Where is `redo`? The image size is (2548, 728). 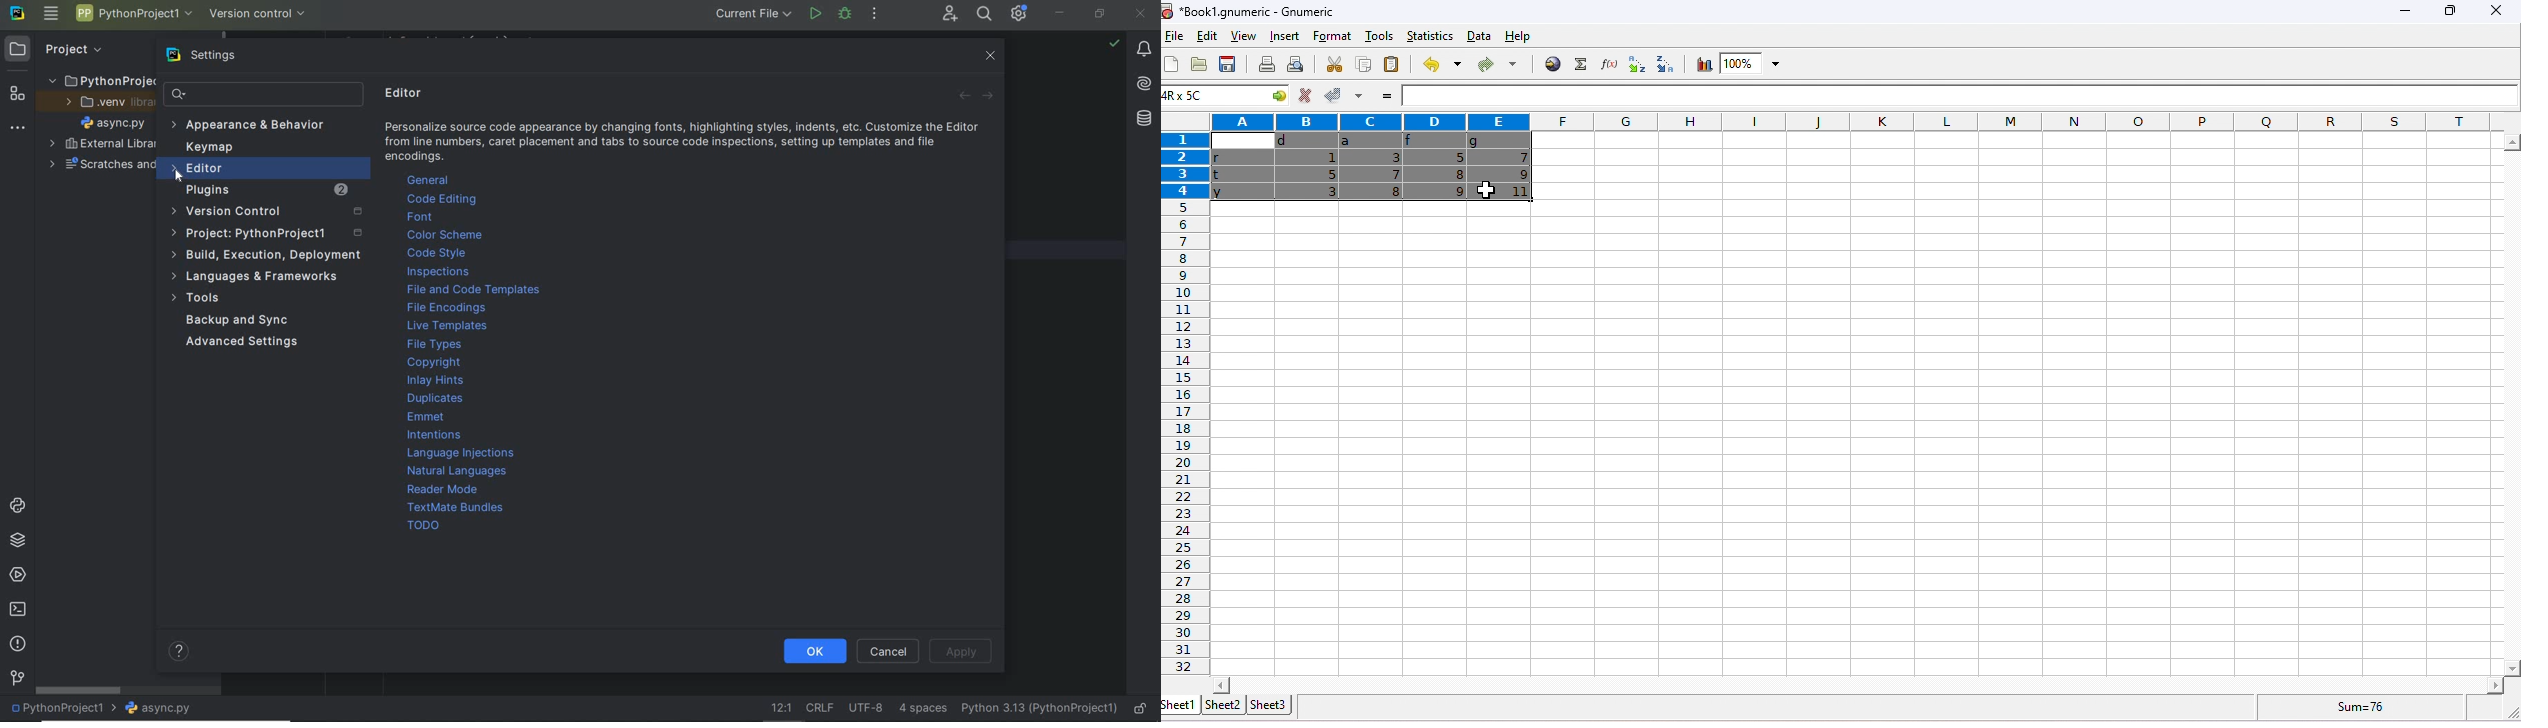
redo is located at coordinates (1496, 66).